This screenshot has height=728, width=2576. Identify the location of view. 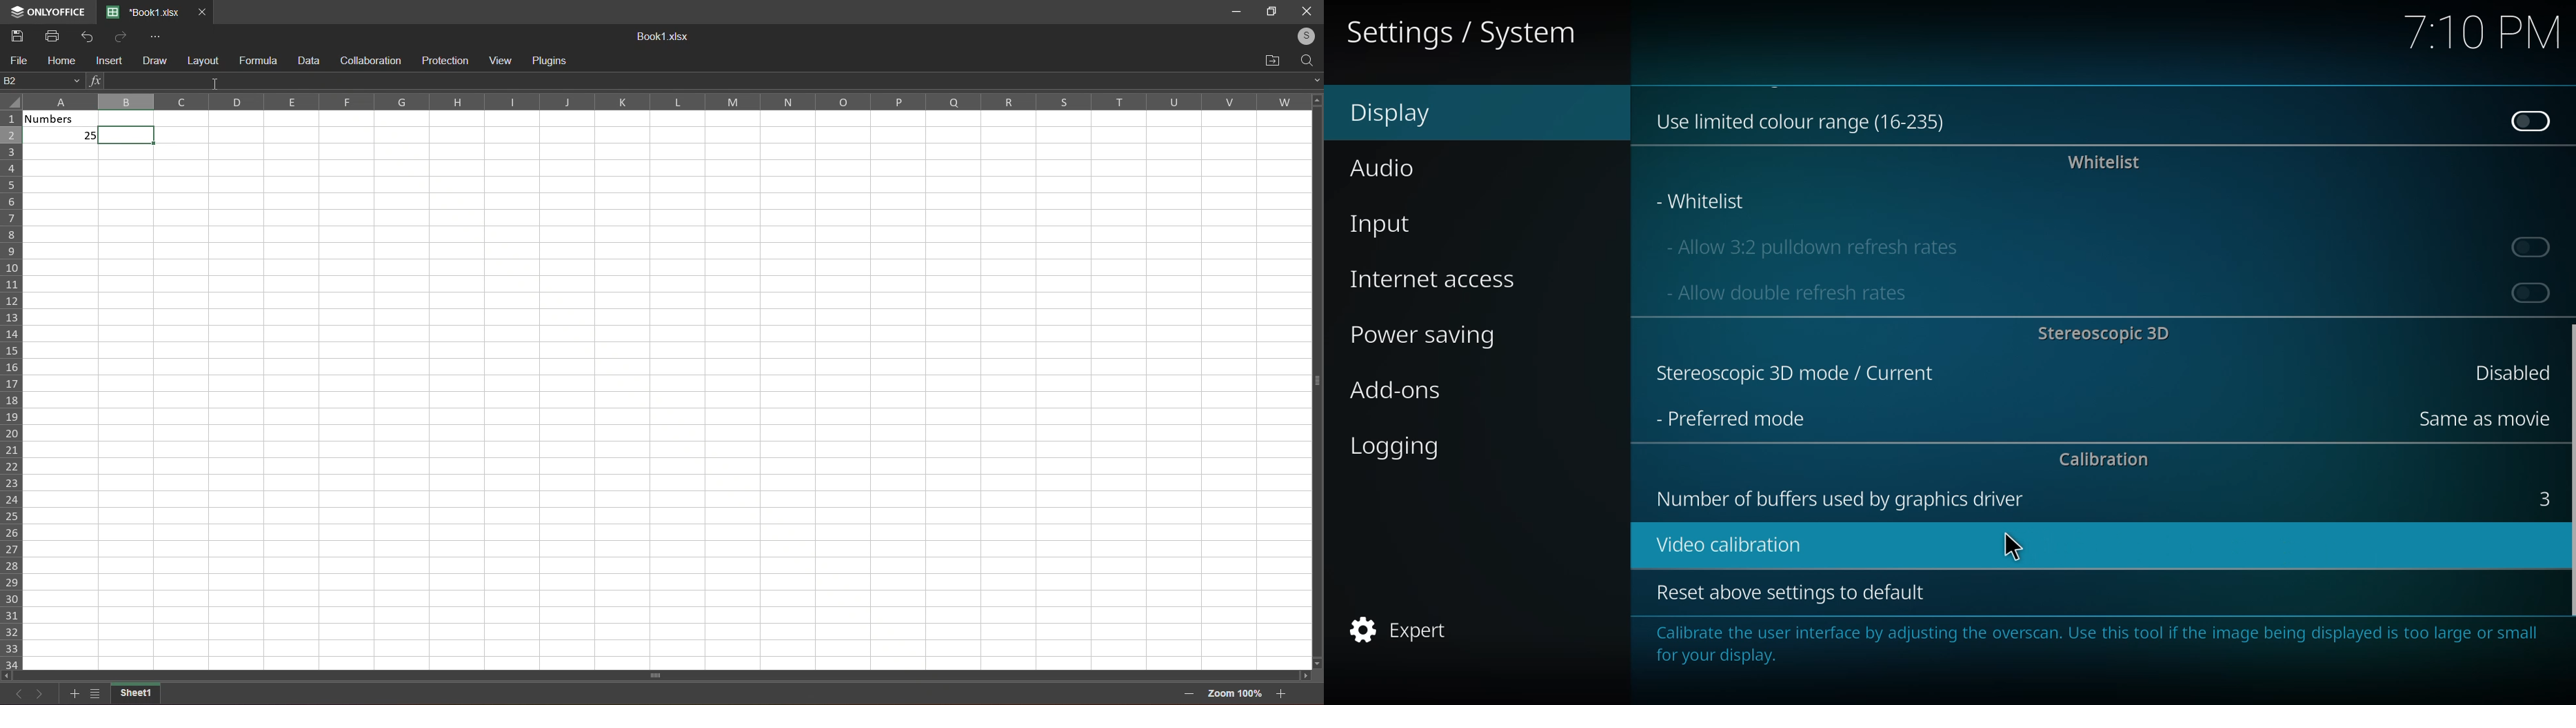
(503, 60).